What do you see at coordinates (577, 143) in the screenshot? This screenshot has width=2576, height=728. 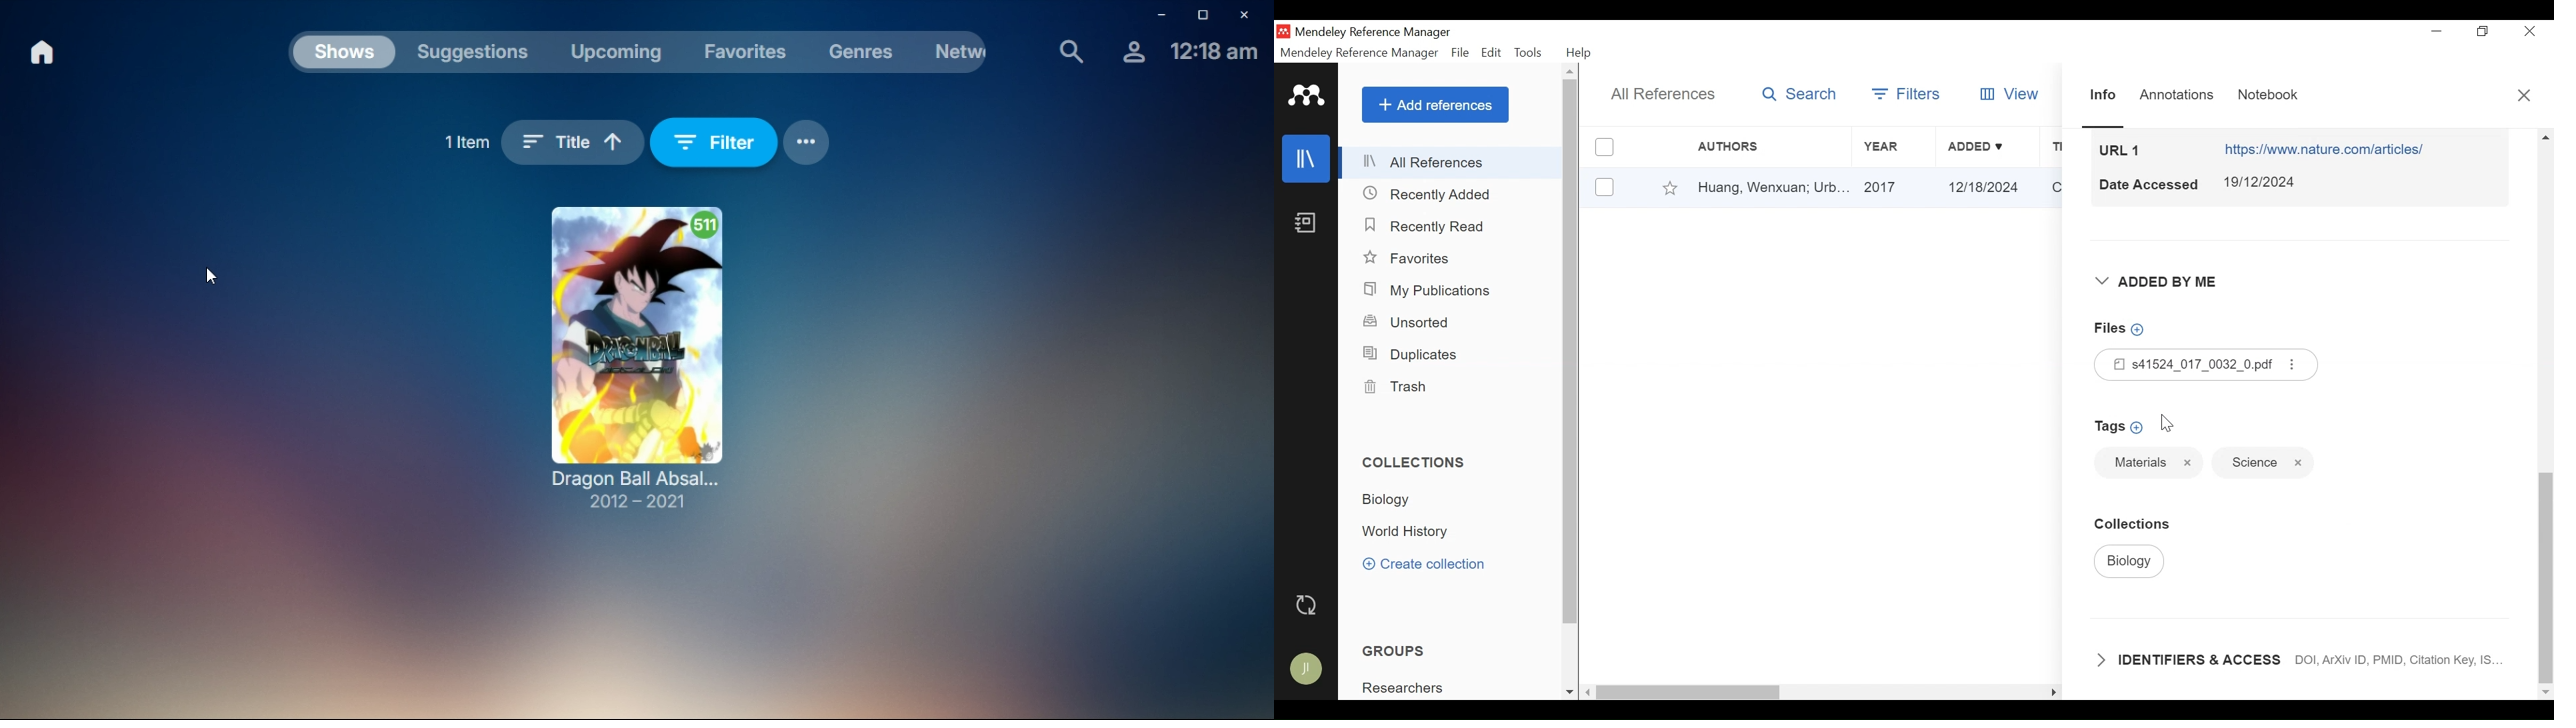 I see `sort` at bounding box center [577, 143].